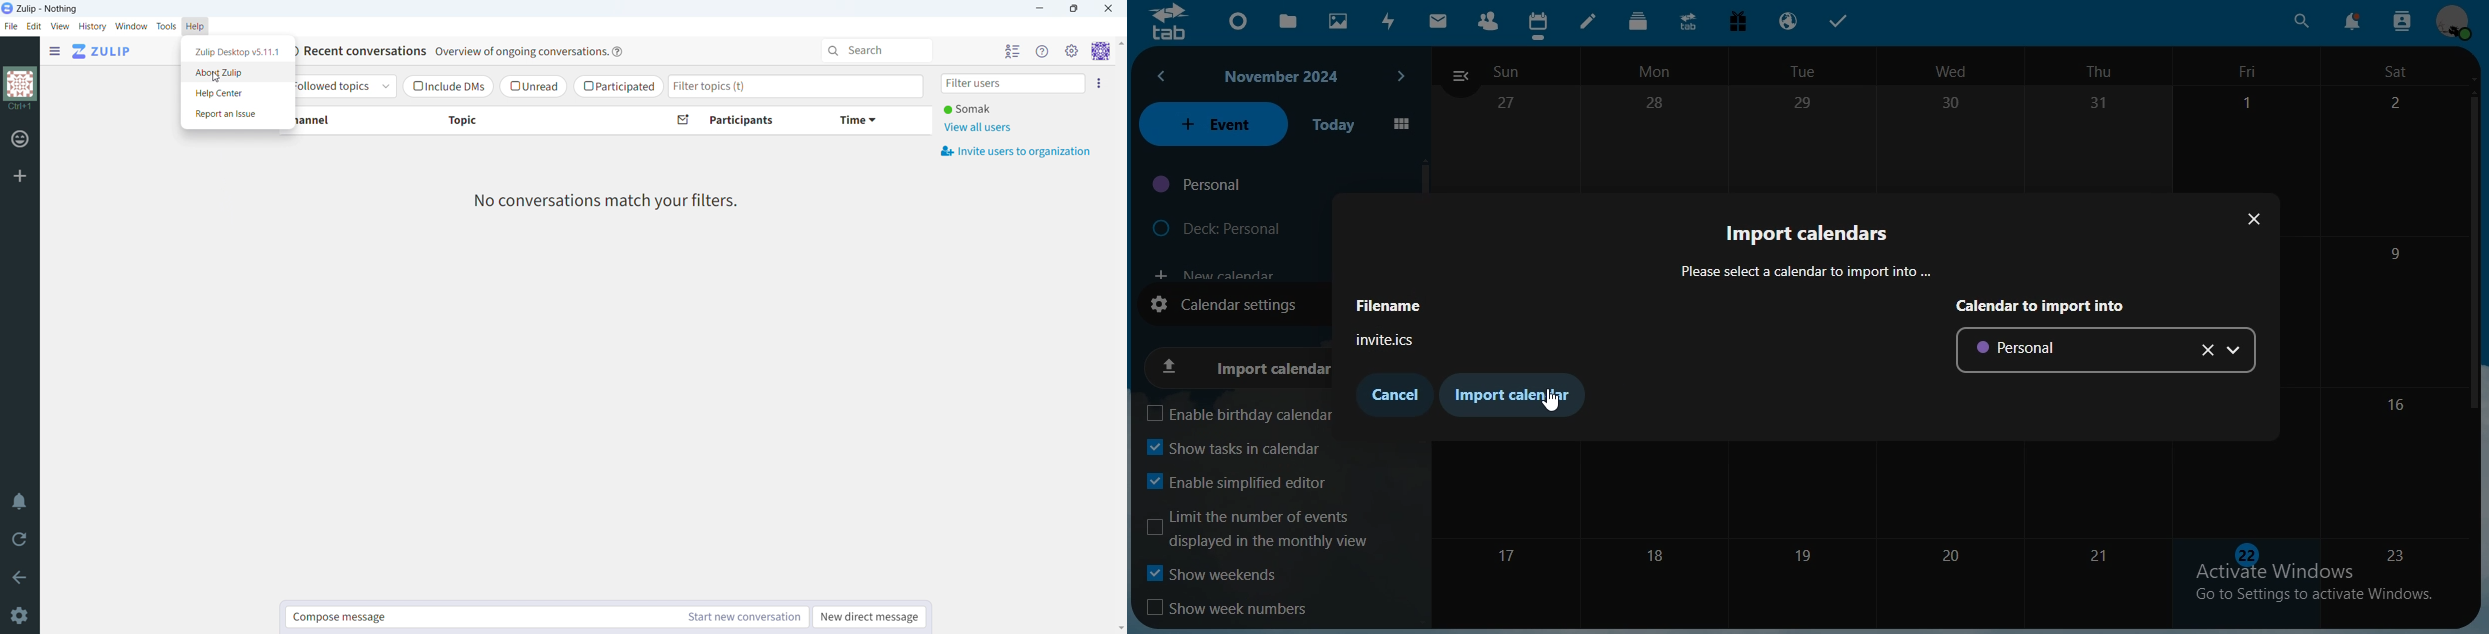 The width and height of the screenshot is (2492, 644). I want to click on view all users, so click(979, 127).